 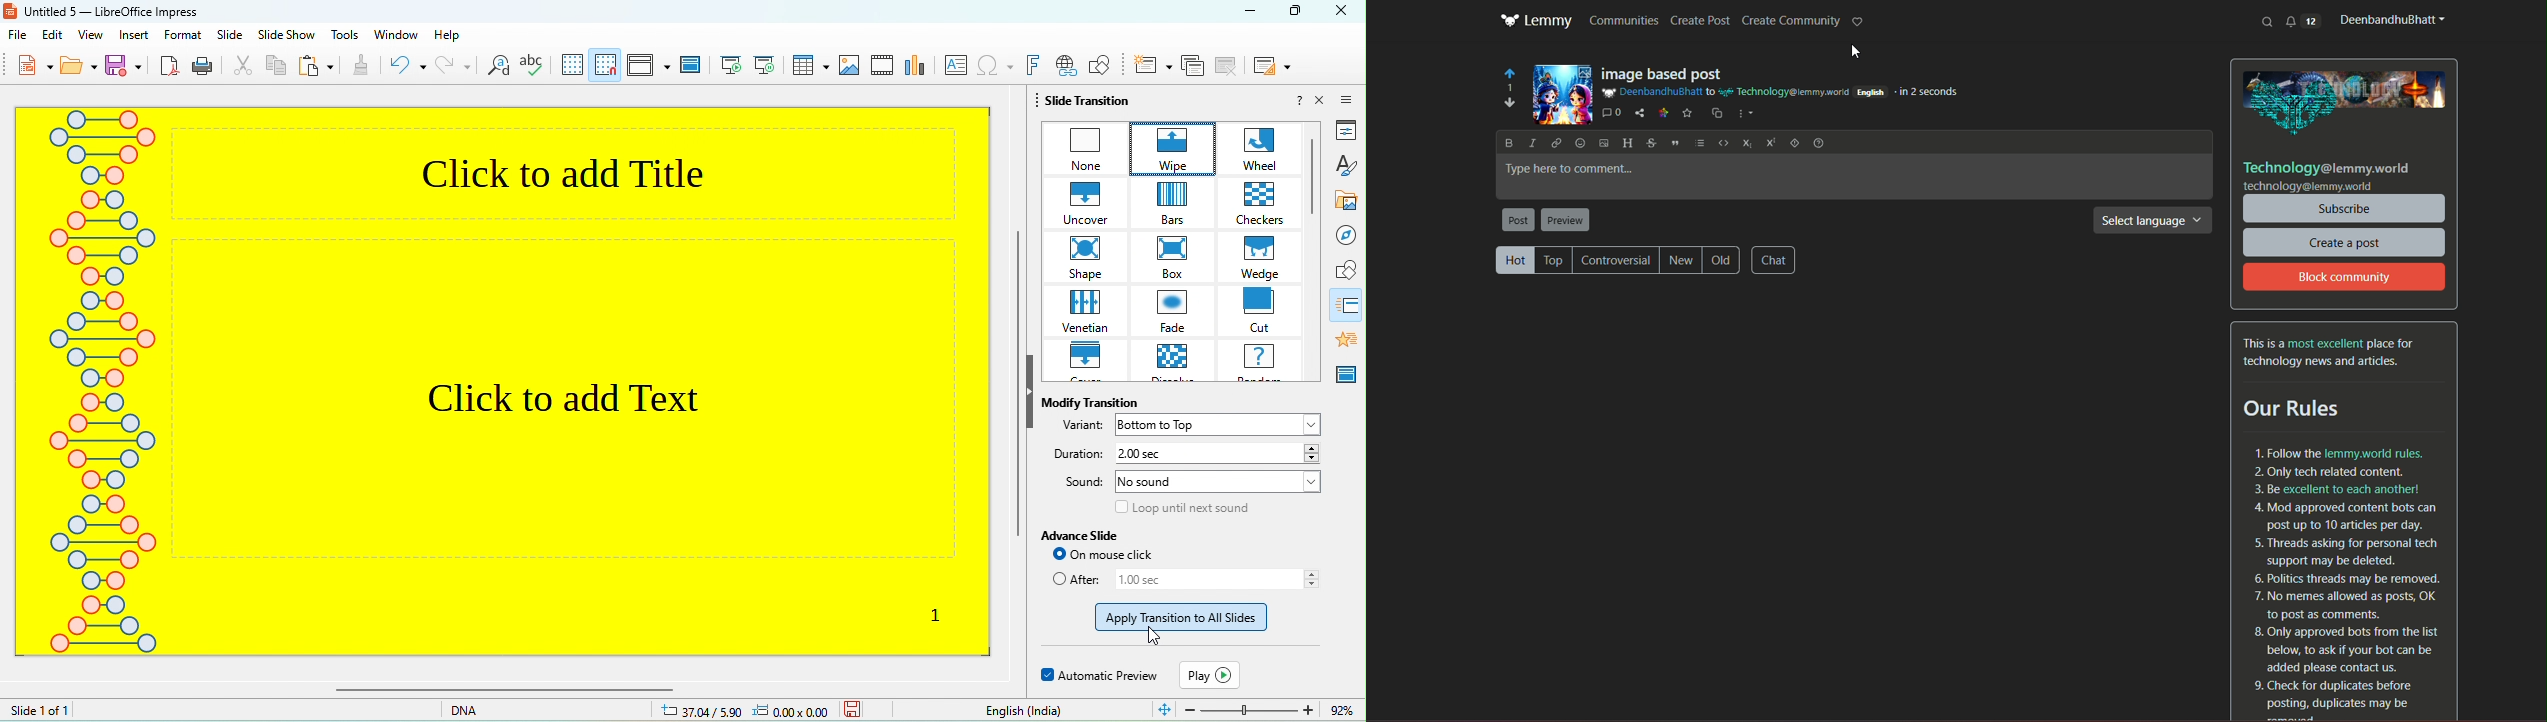 What do you see at coordinates (1565, 219) in the screenshot?
I see `preview` at bounding box center [1565, 219].